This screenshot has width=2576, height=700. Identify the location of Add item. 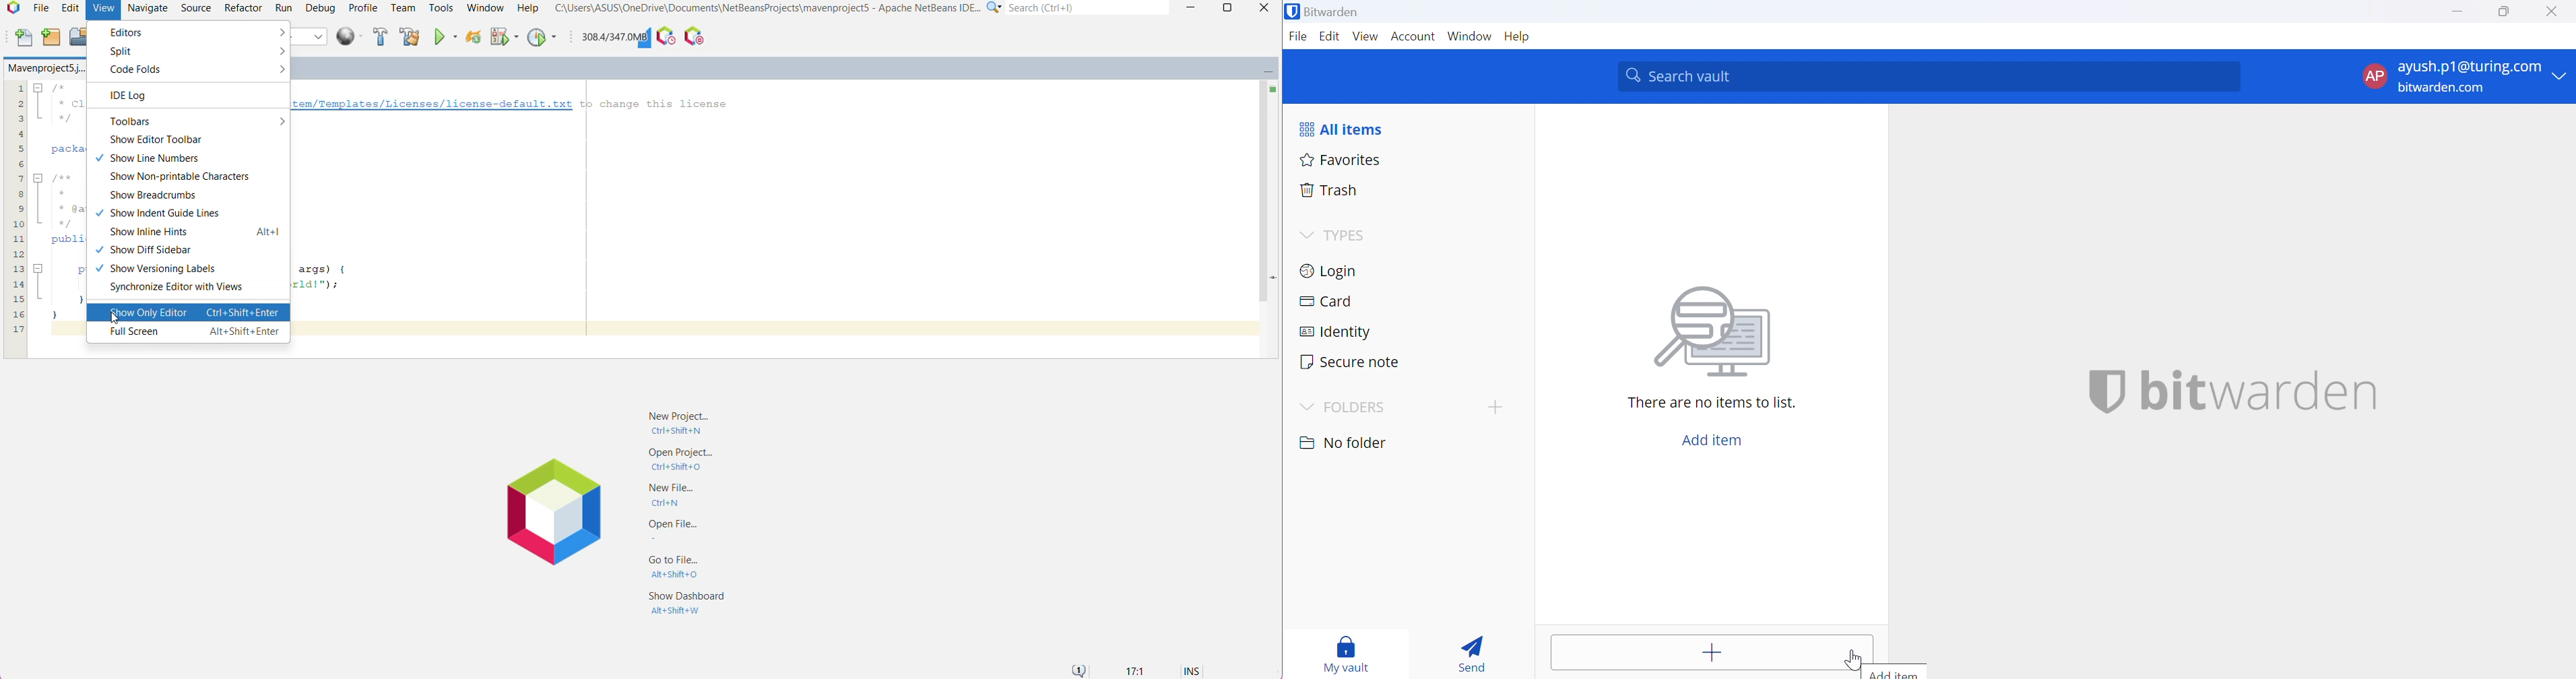
(1696, 652).